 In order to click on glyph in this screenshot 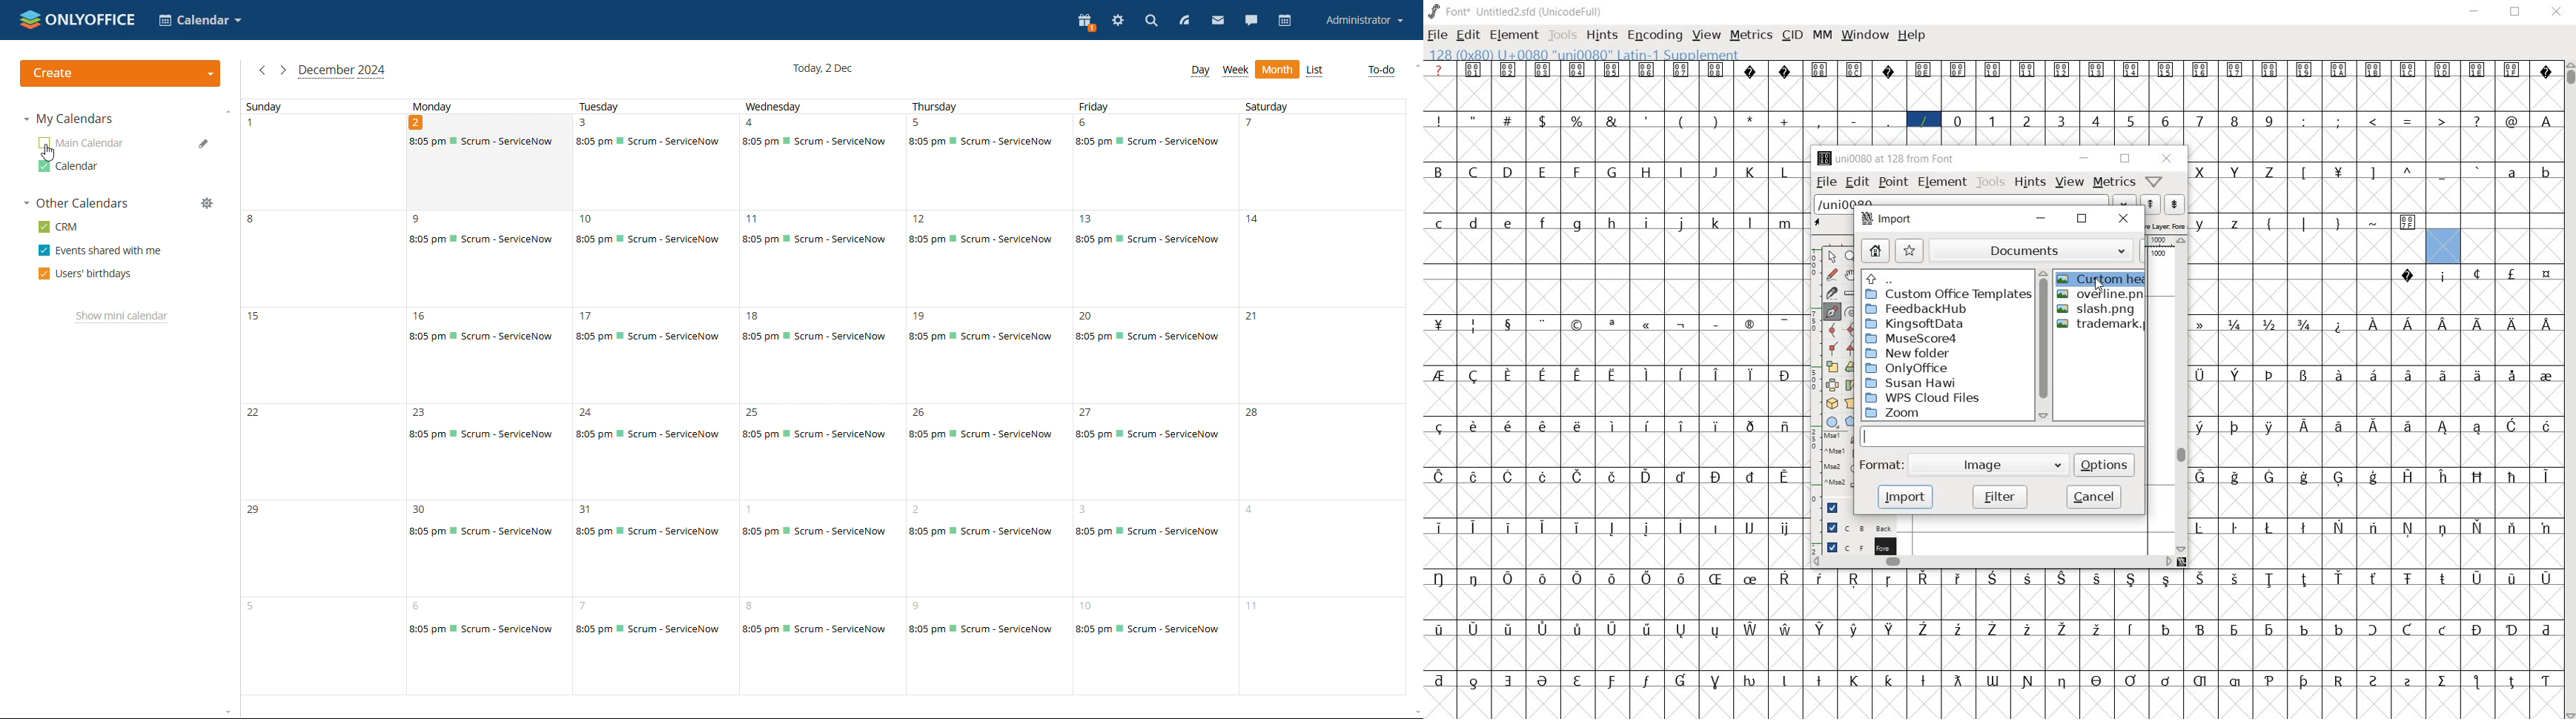, I will do `click(1993, 629)`.